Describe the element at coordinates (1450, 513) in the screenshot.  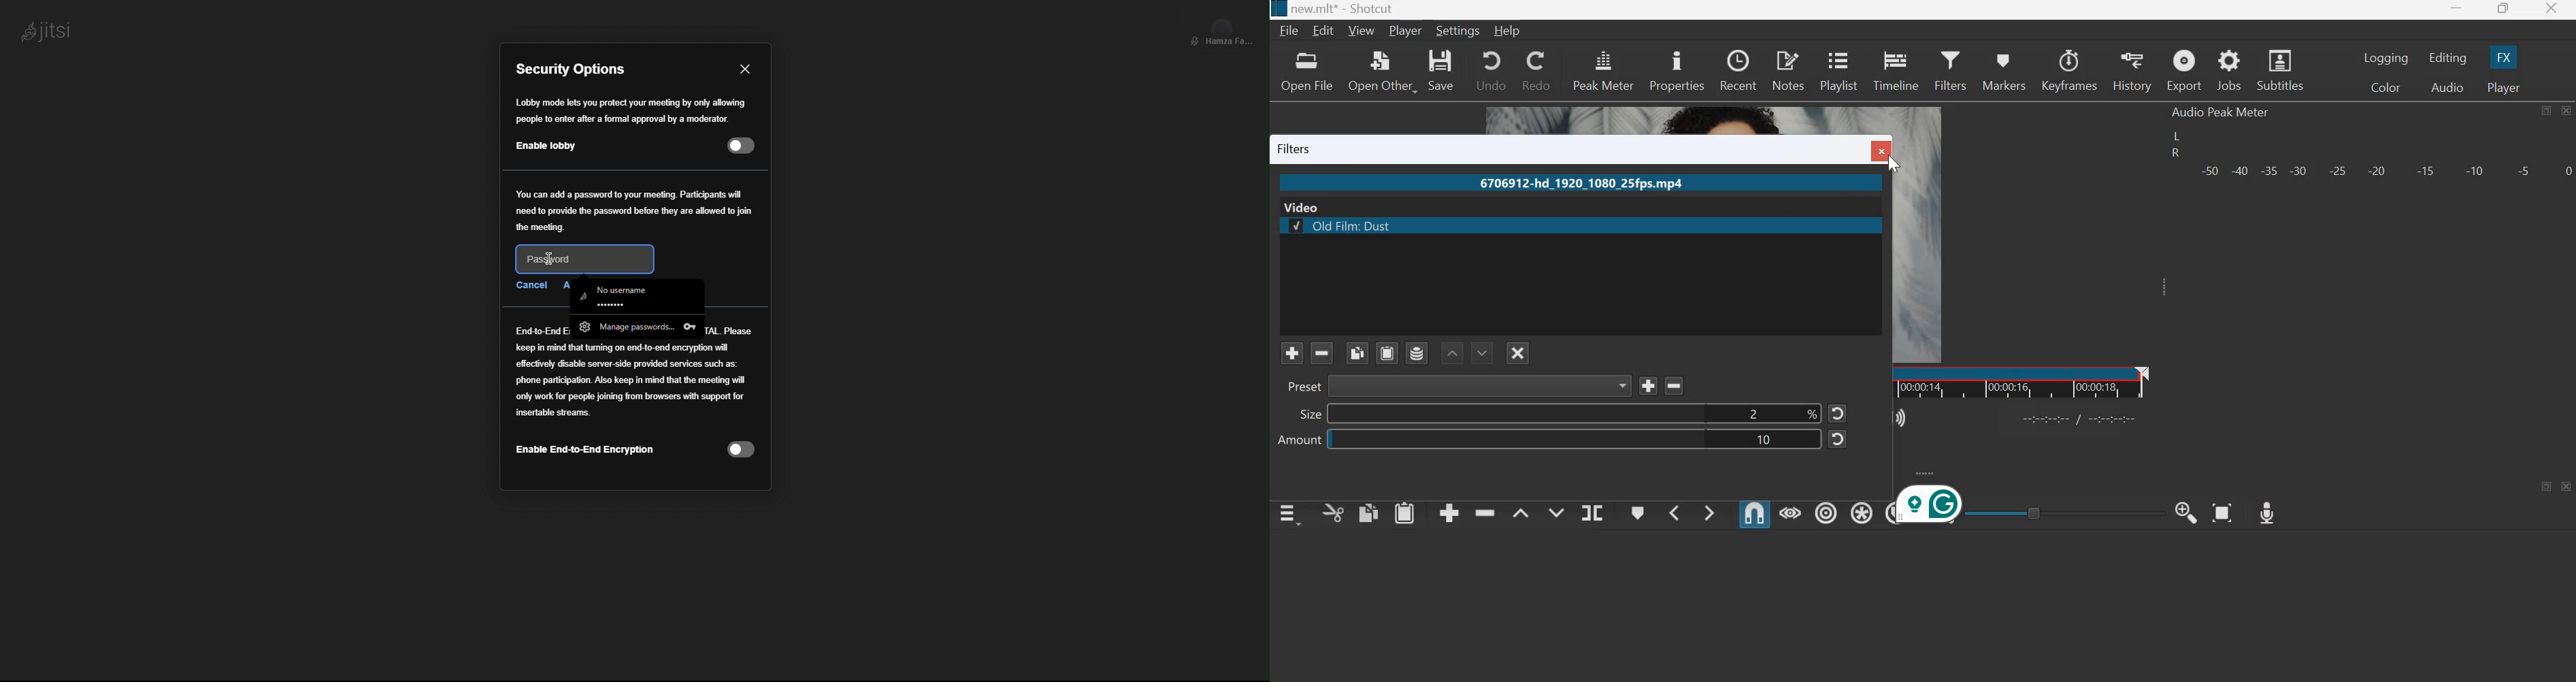
I see `append` at that location.